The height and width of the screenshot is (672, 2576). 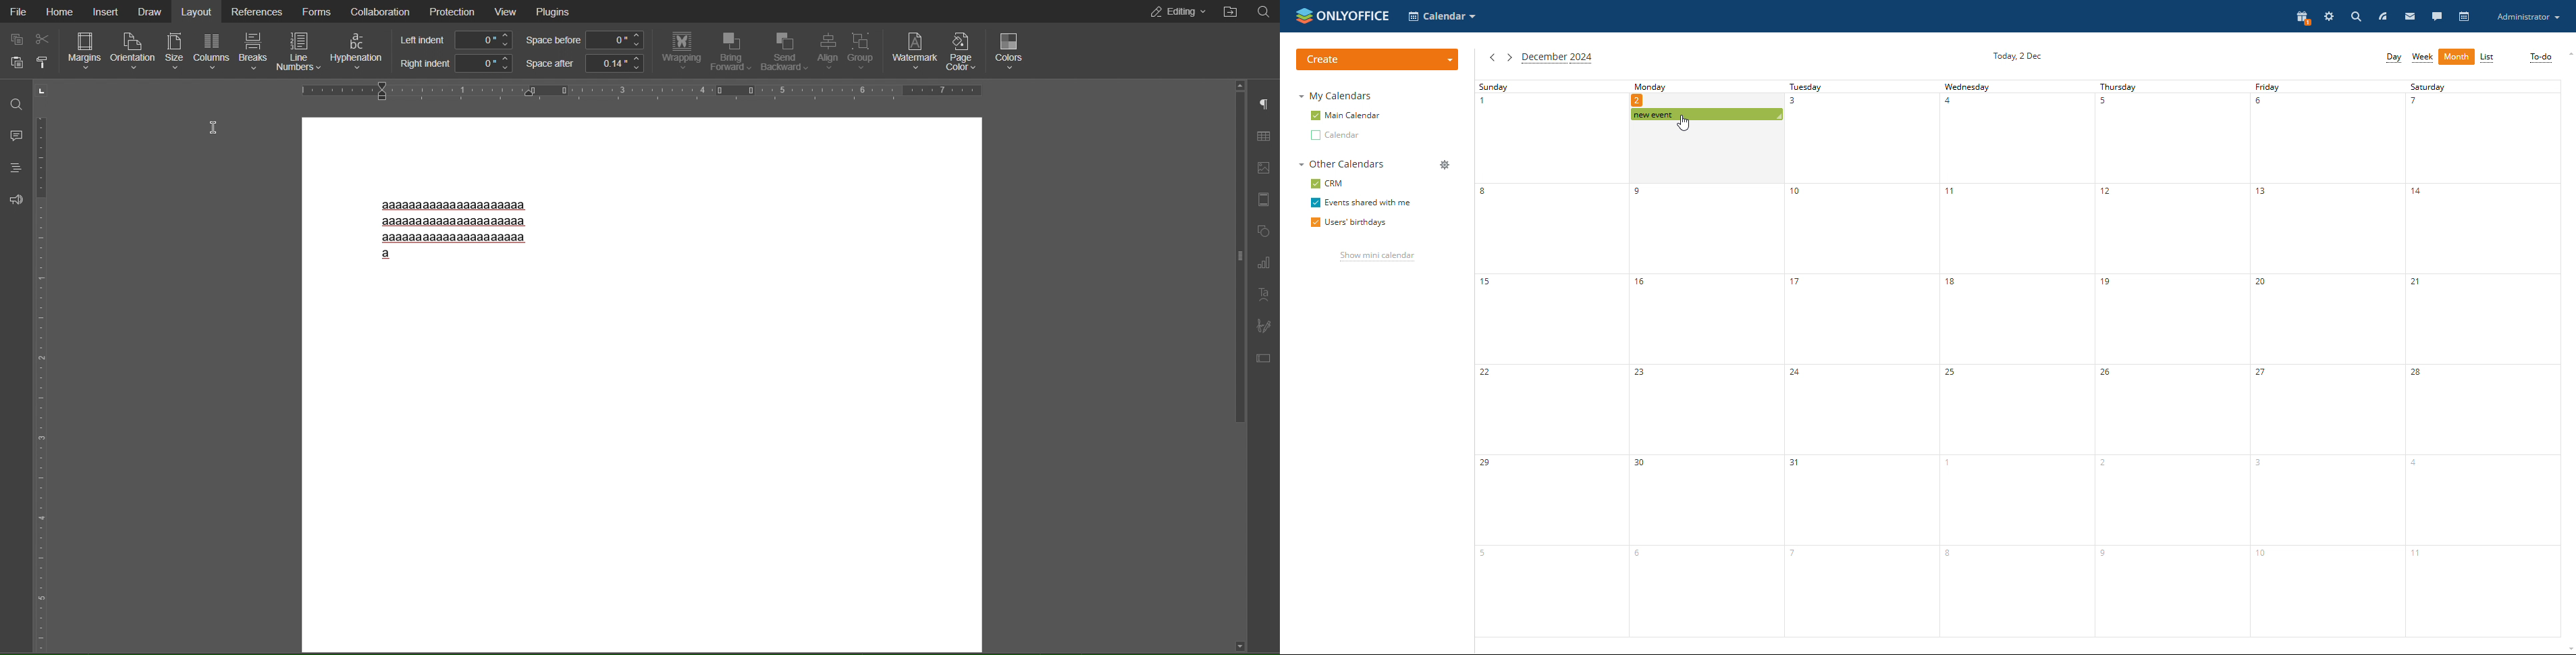 What do you see at coordinates (1376, 60) in the screenshot?
I see `create` at bounding box center [1376, 60].